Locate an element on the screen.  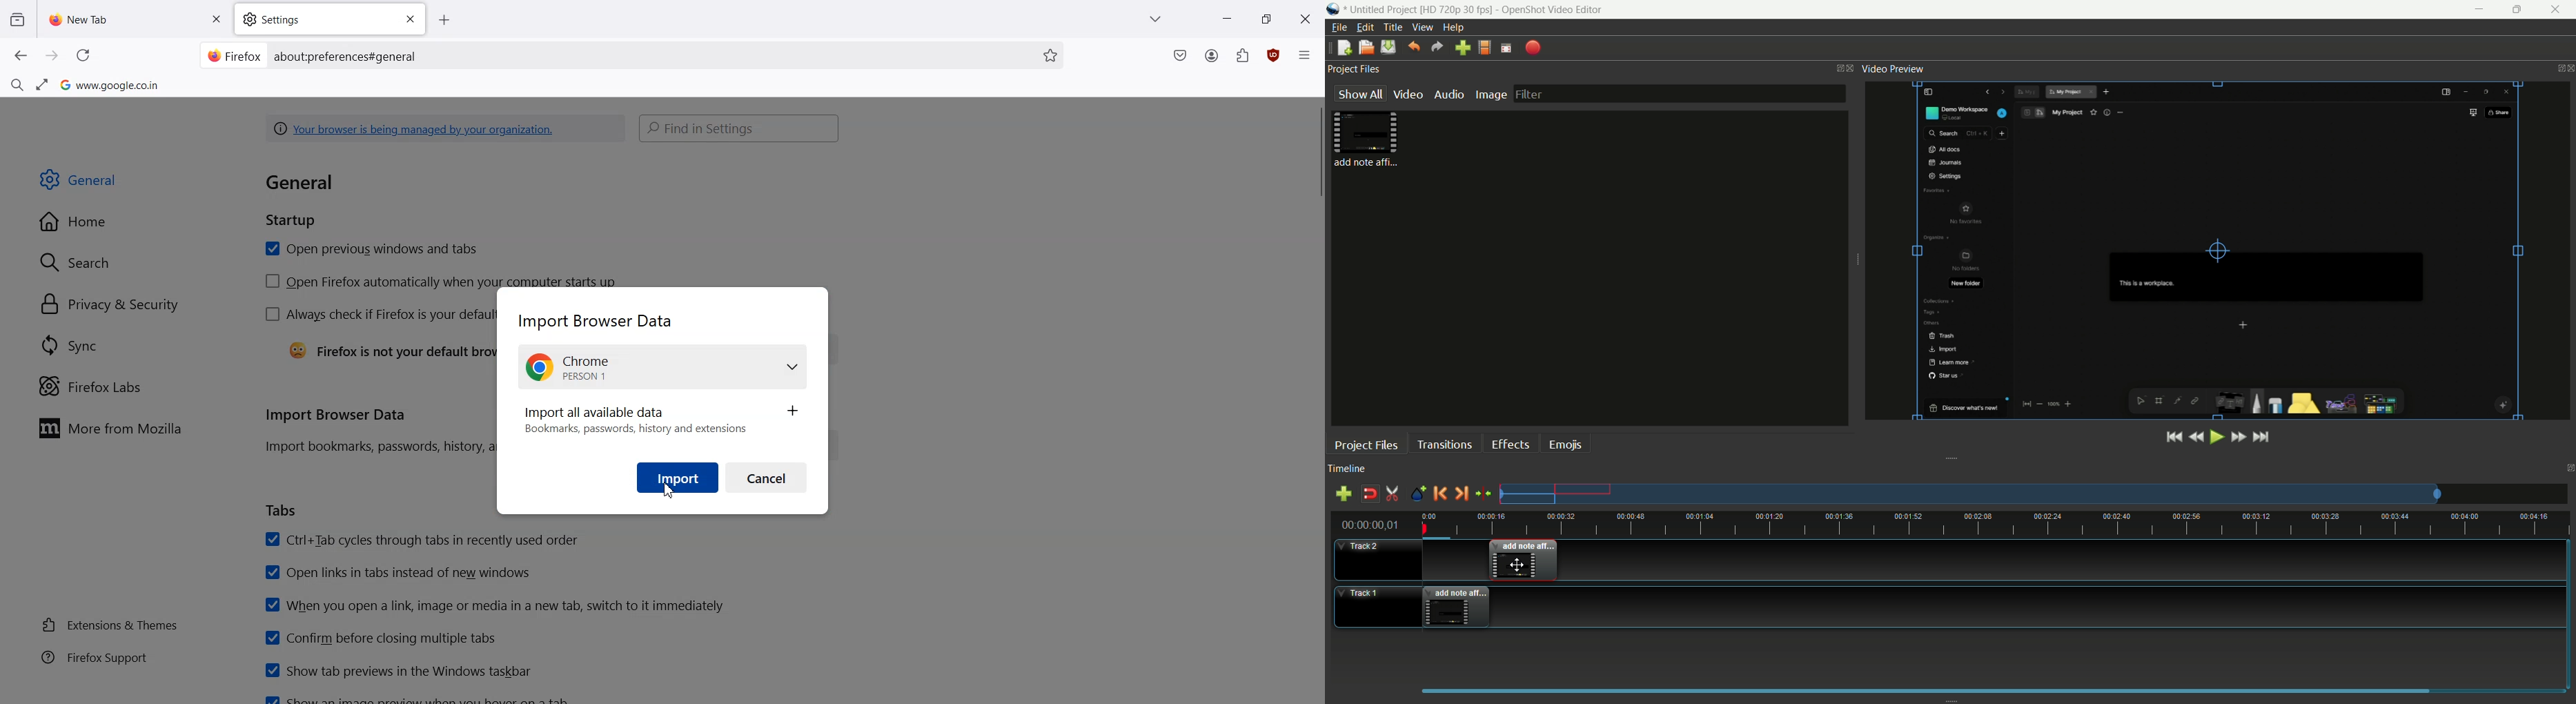
Close Tab is located at coordinates (216, 19).